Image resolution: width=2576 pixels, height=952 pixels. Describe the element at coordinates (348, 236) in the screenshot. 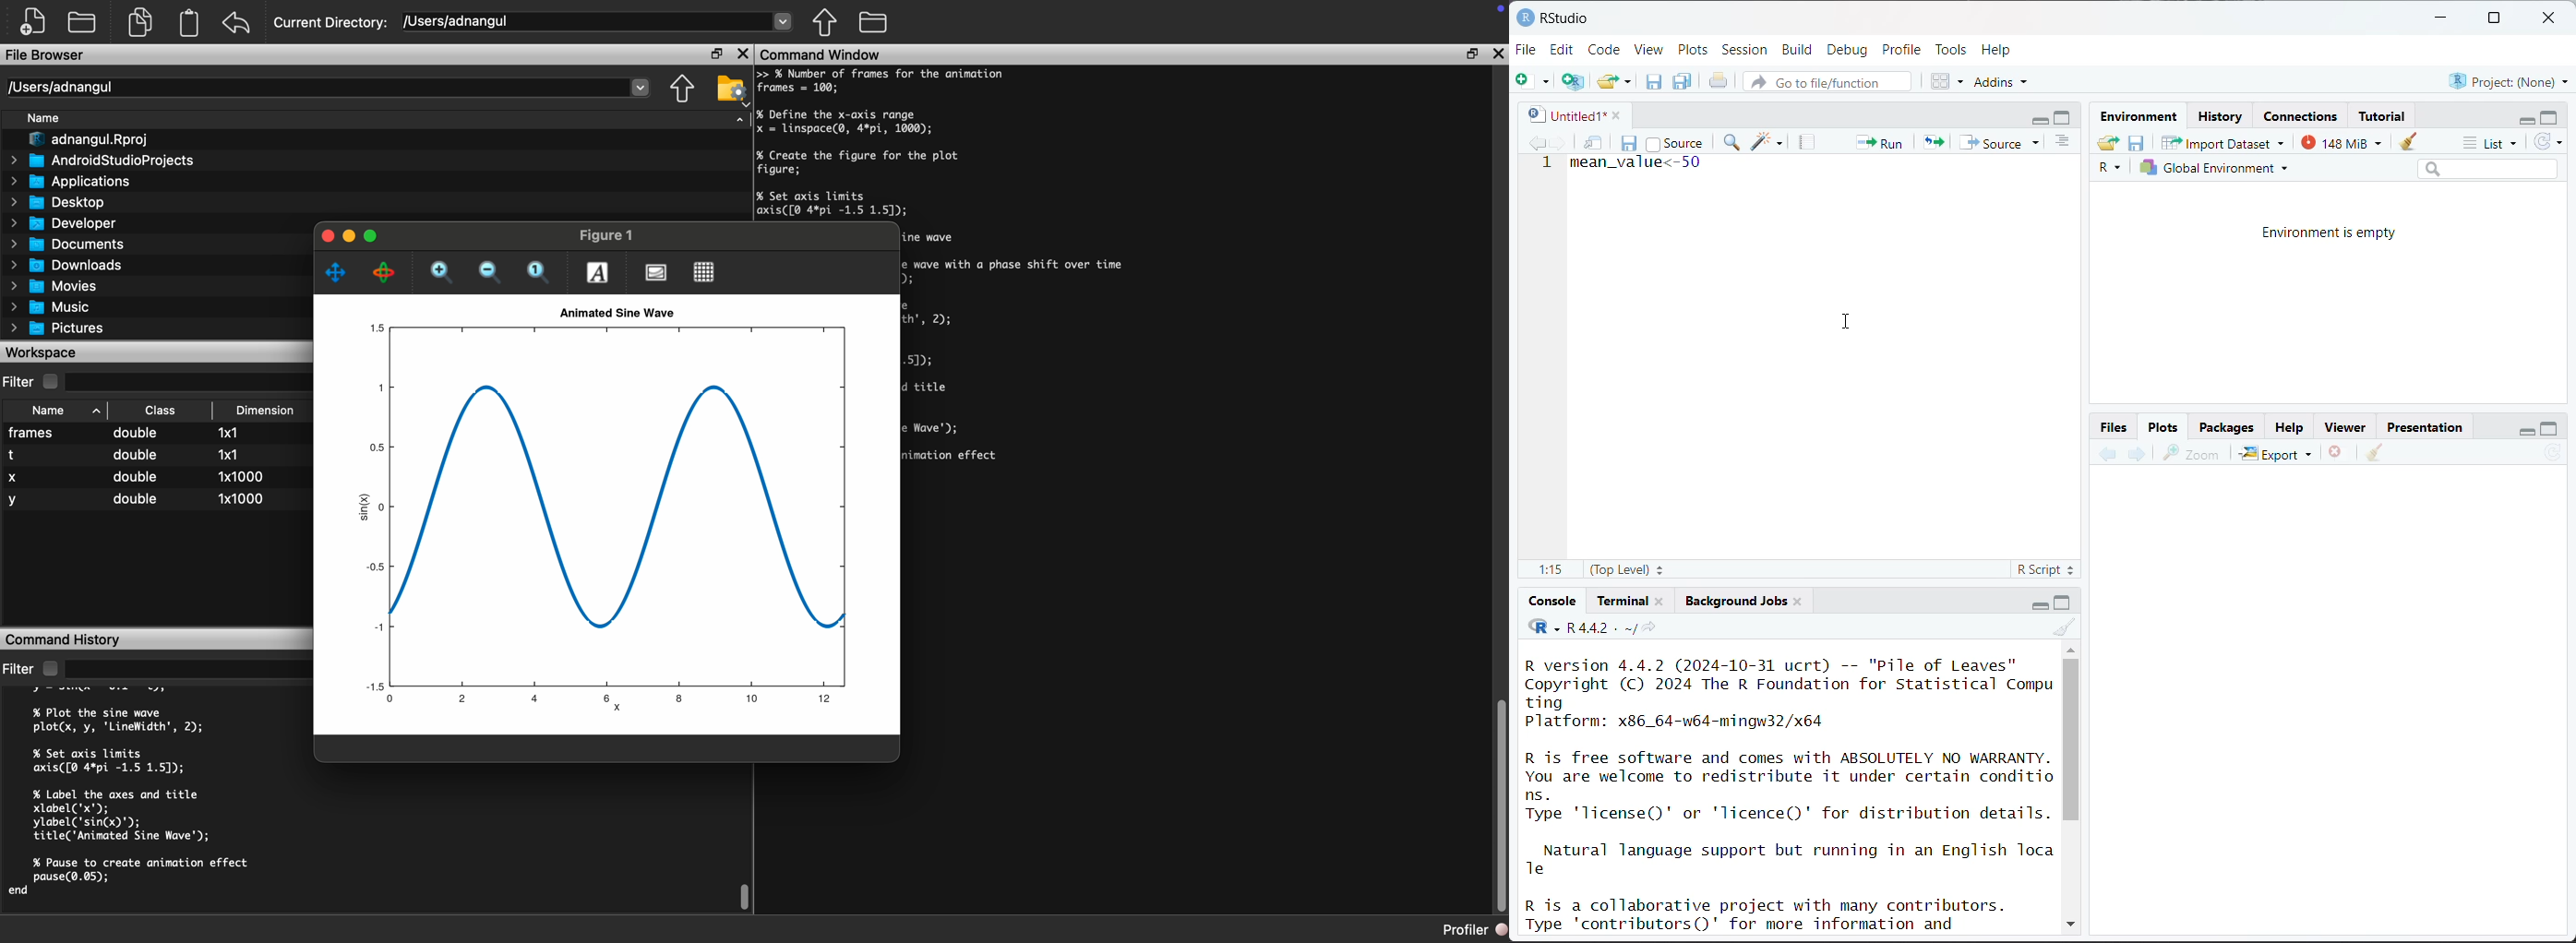

I see `Restore Down` at that location.